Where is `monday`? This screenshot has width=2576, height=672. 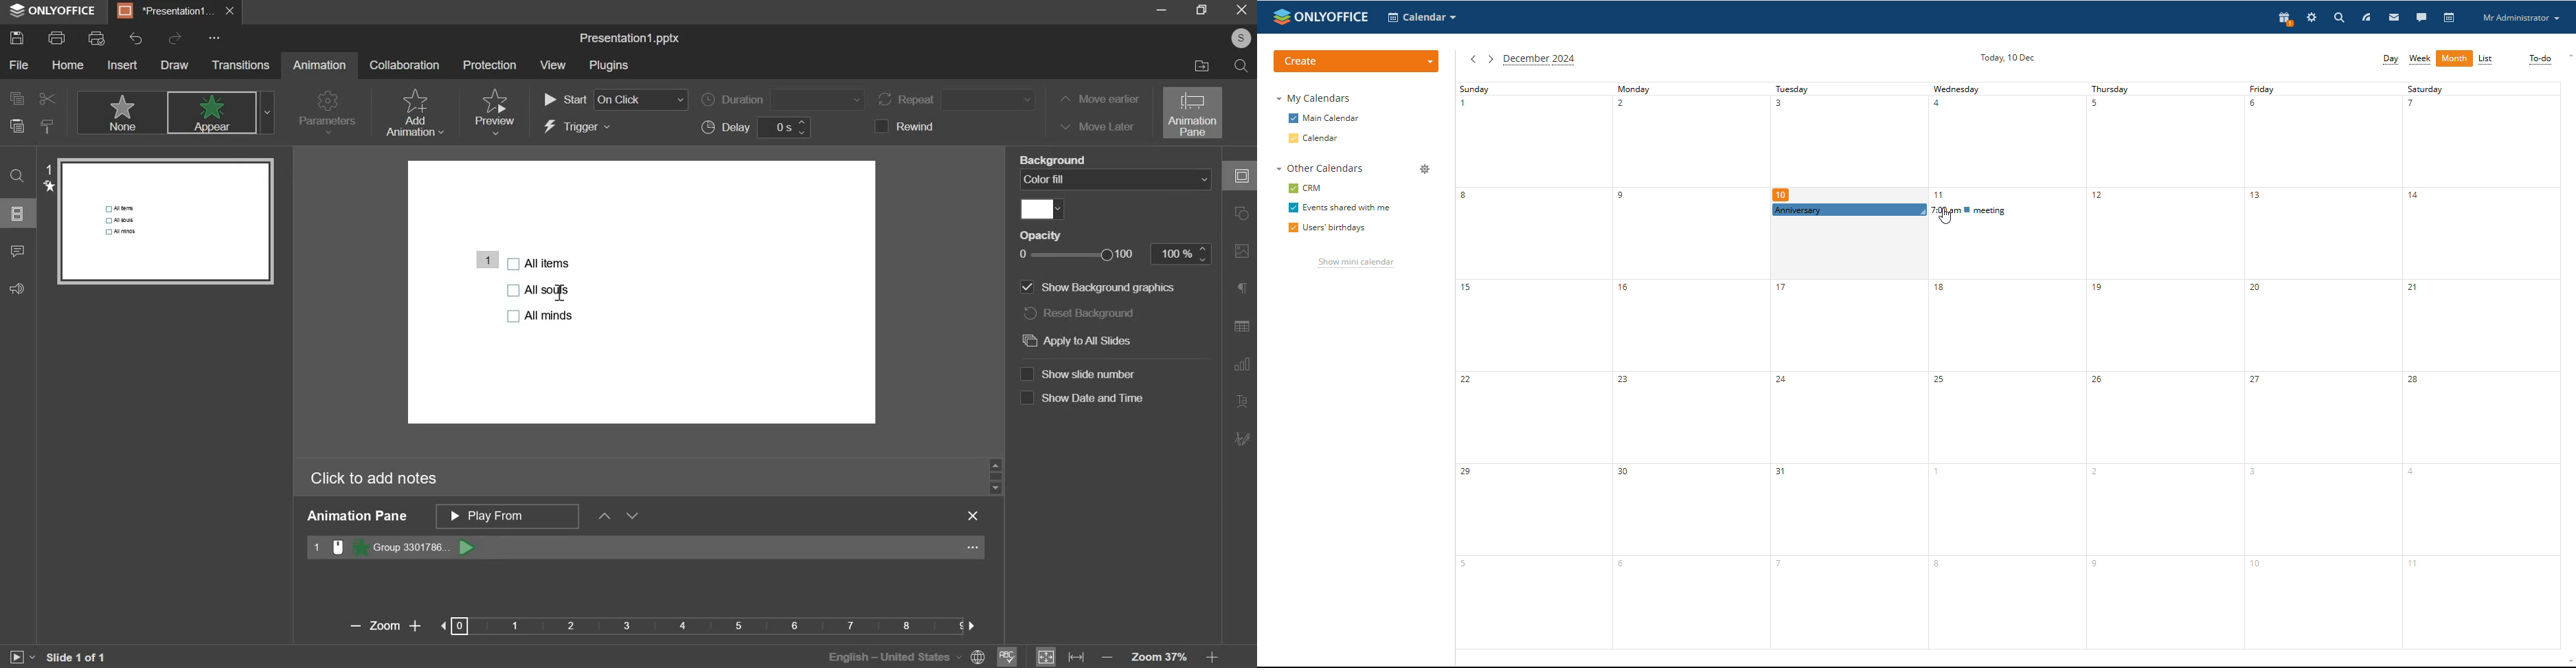 monday is located at coordinates (1686, 366).